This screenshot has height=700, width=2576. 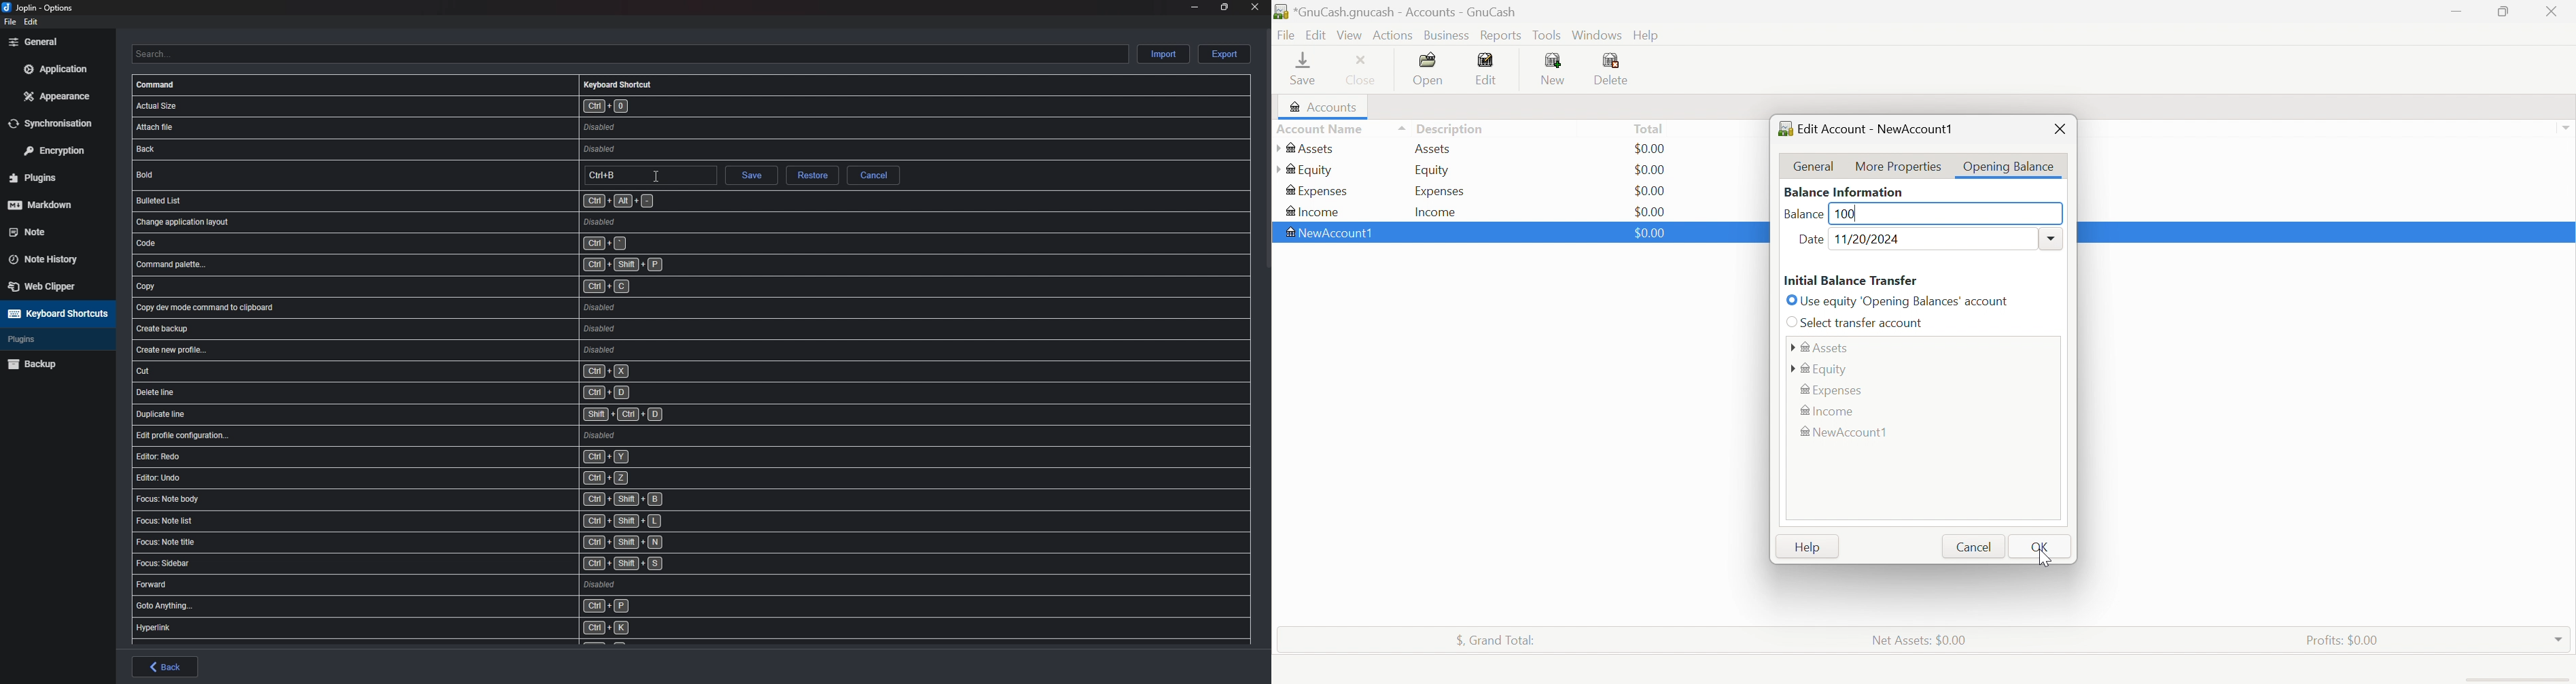 I want to click on note, so click(x=50, y=231).